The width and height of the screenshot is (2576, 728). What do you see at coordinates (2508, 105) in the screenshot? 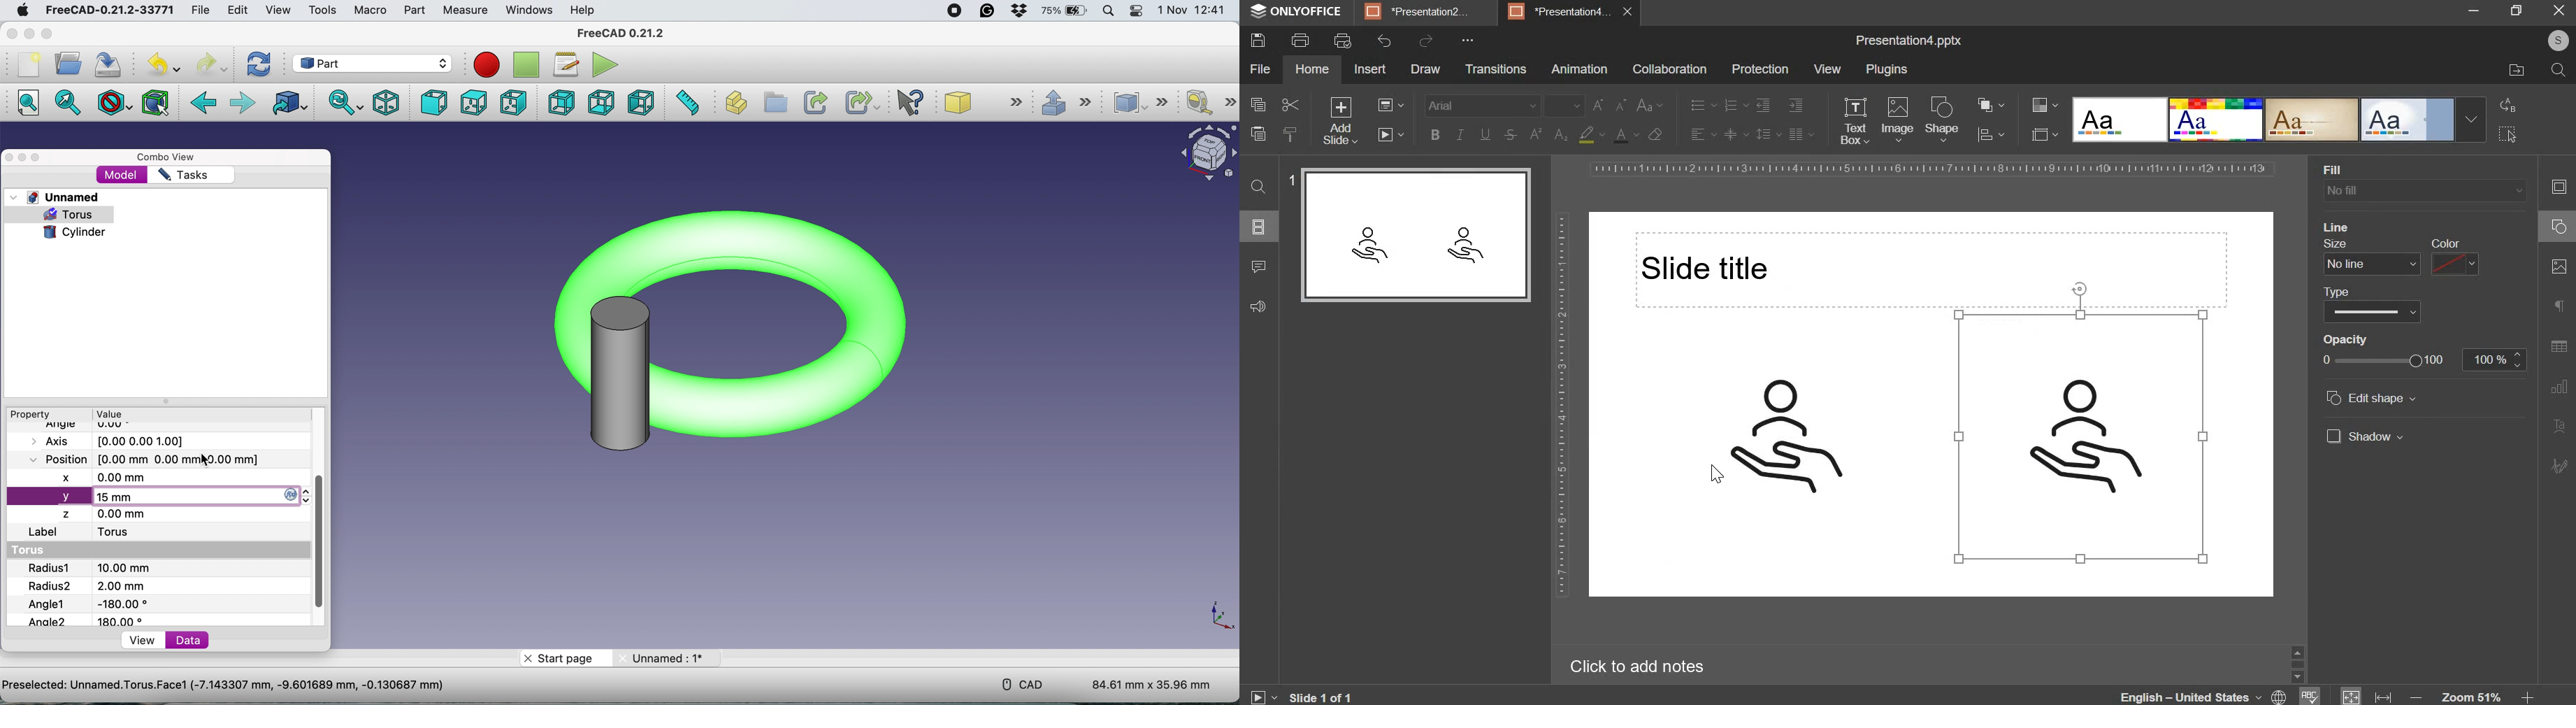
I see `replace` at bounding box center [2508, 105].